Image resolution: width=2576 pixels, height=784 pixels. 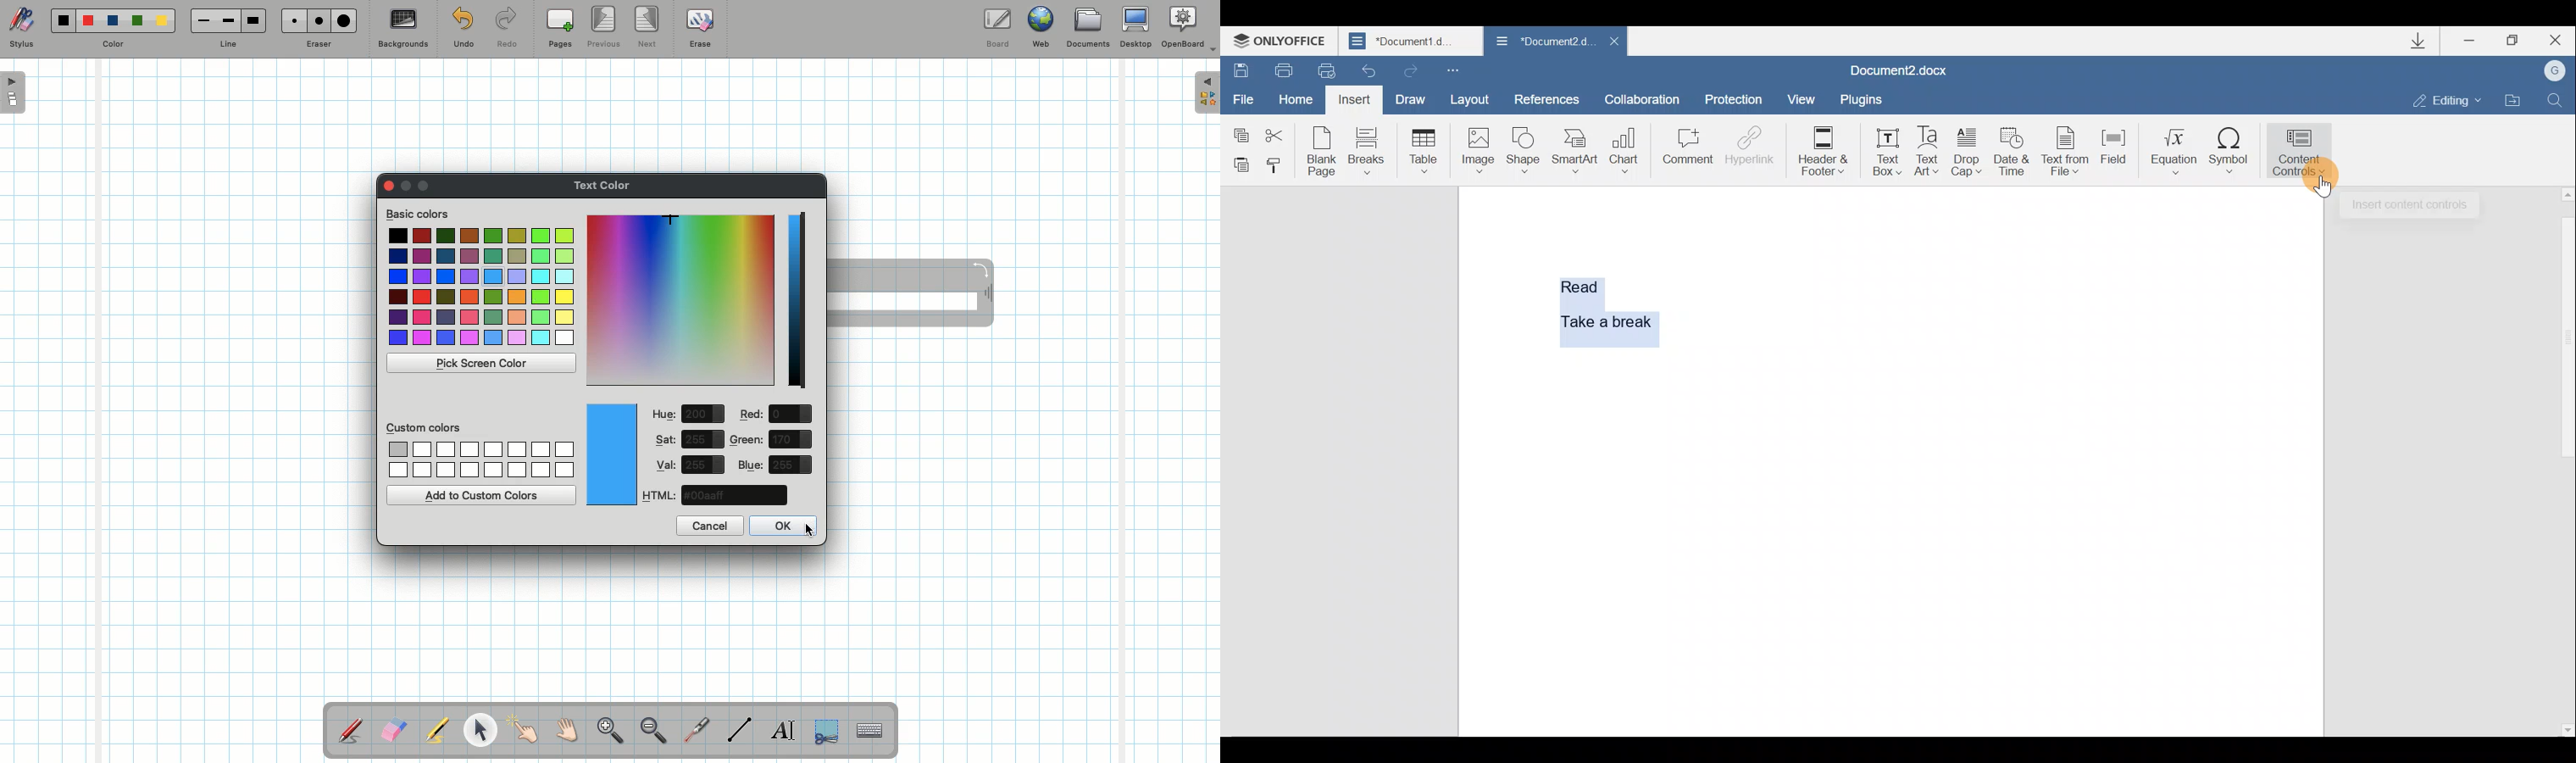 I want to click on Scroll bar, so click(x=2564, y=461).